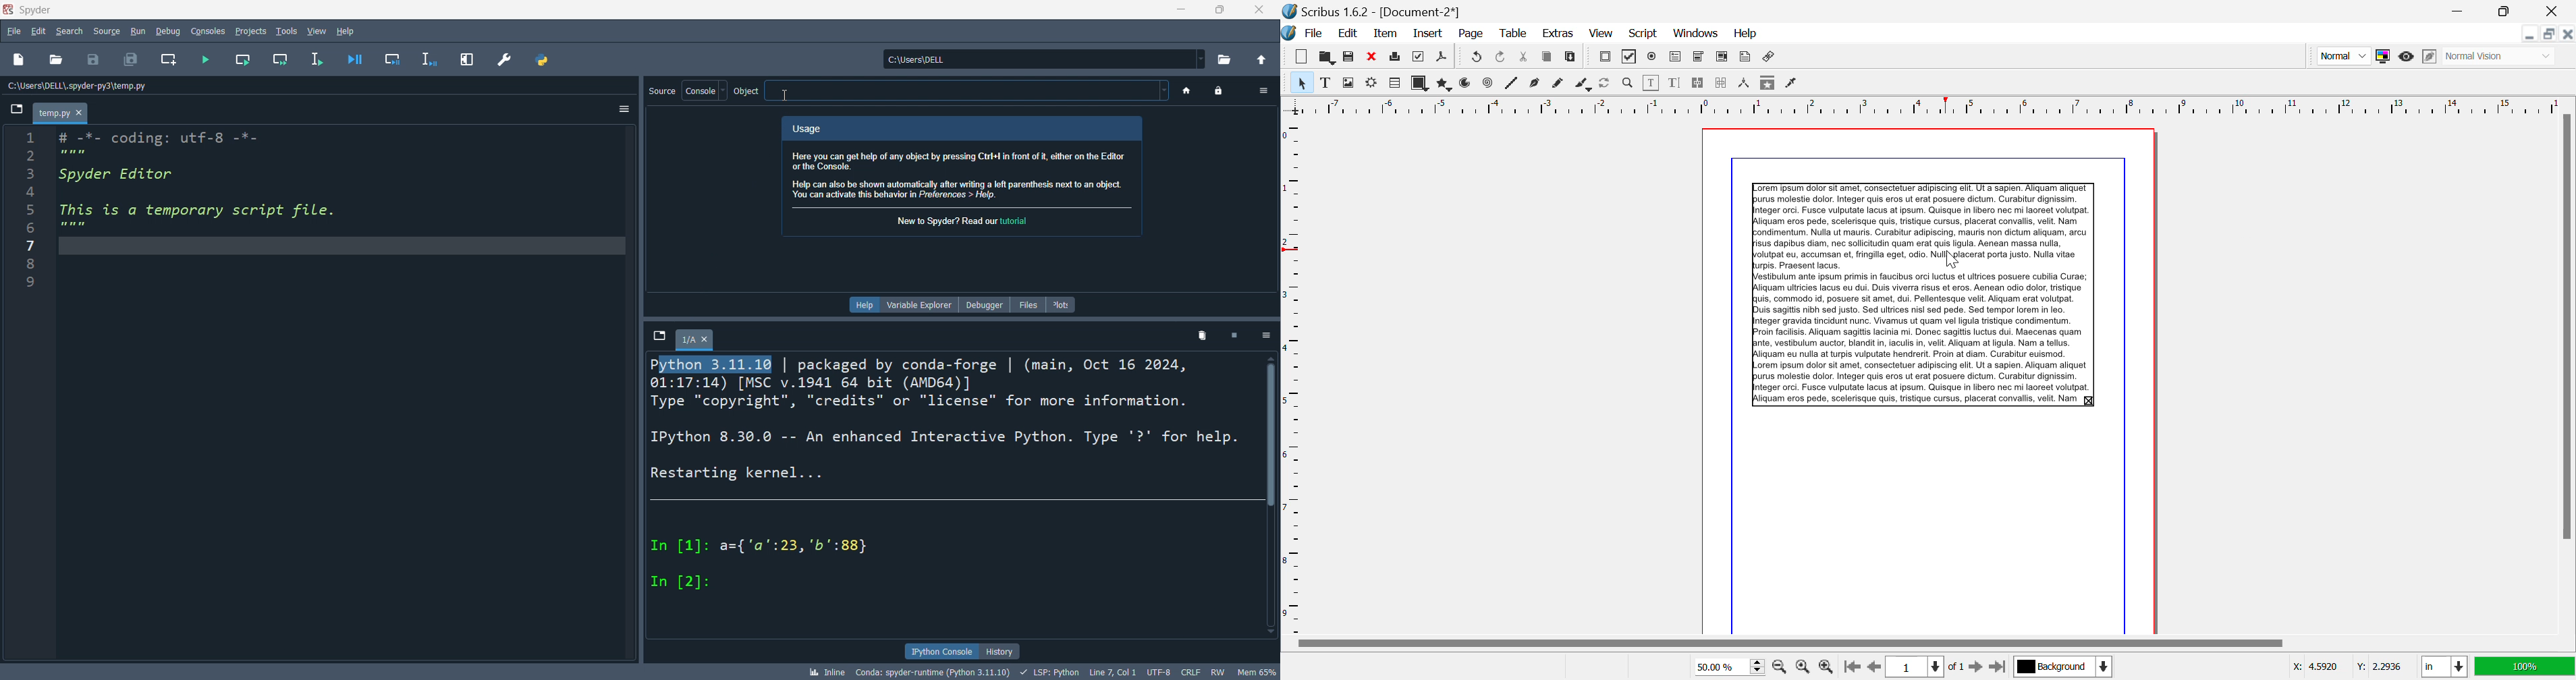  Describe the element at coordinates (98, 59) in the screenshot. I see `save` at that location.